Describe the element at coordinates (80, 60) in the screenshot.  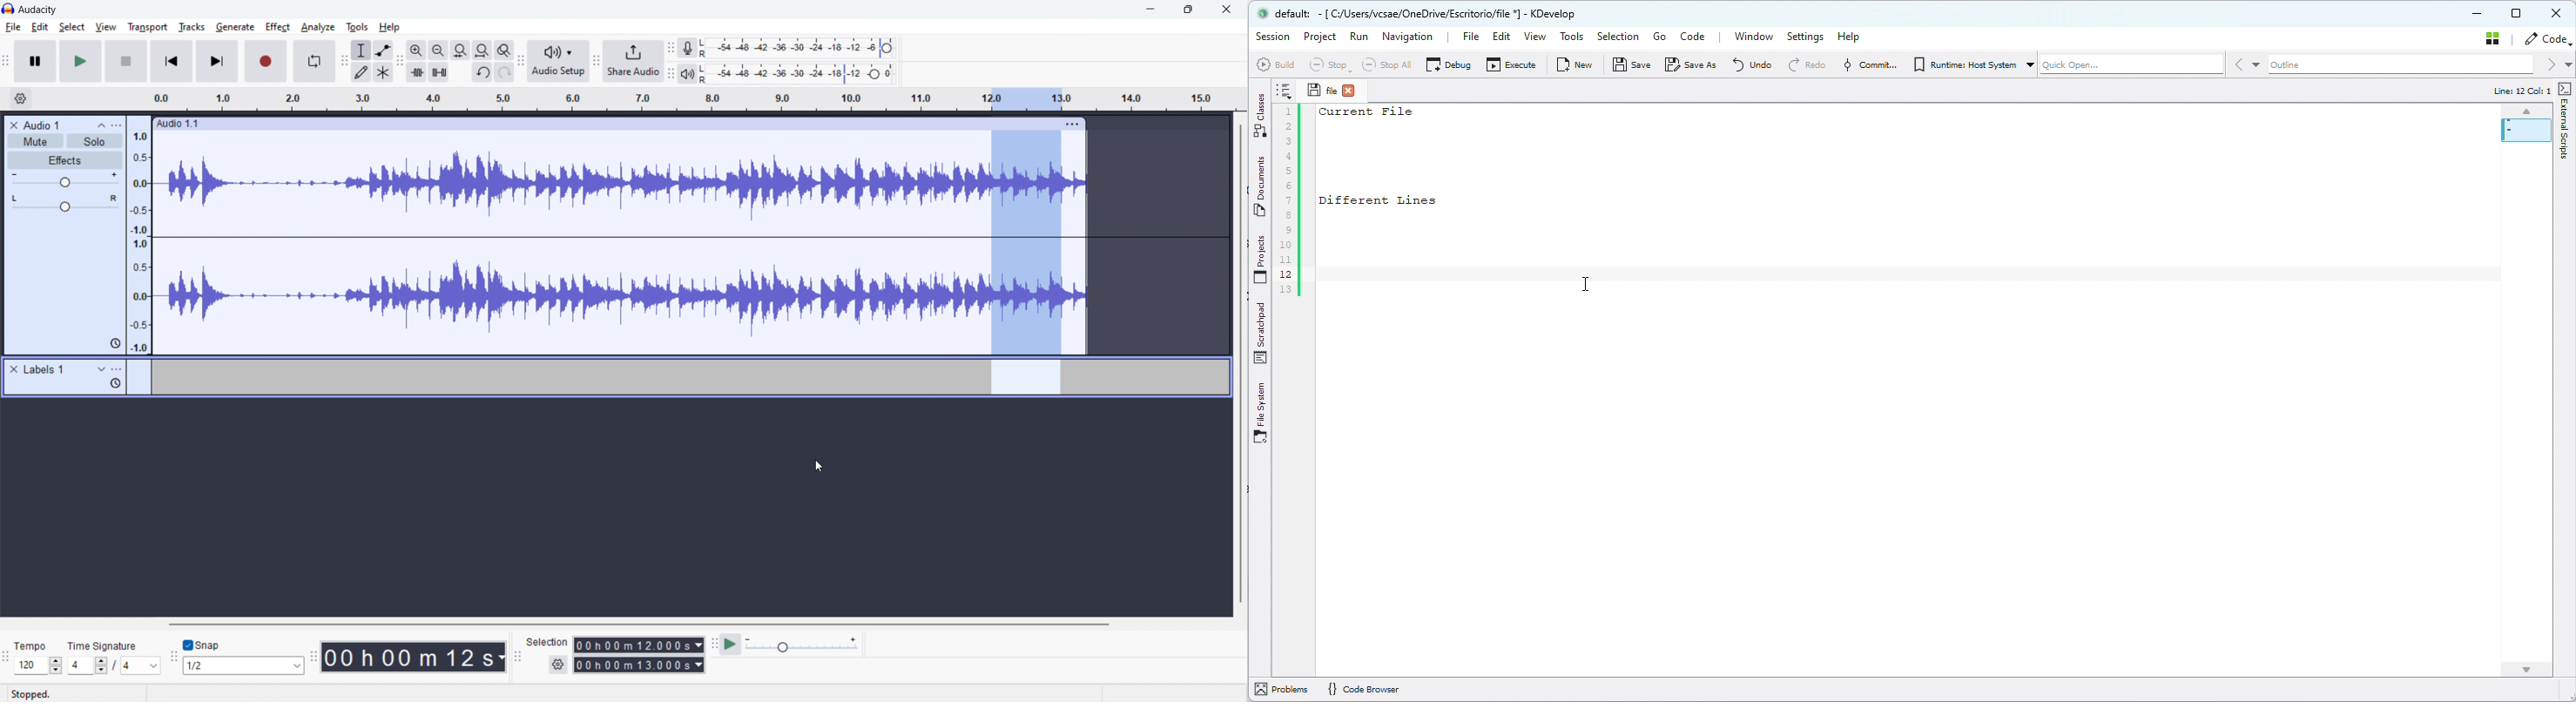
I see `play` at that location.